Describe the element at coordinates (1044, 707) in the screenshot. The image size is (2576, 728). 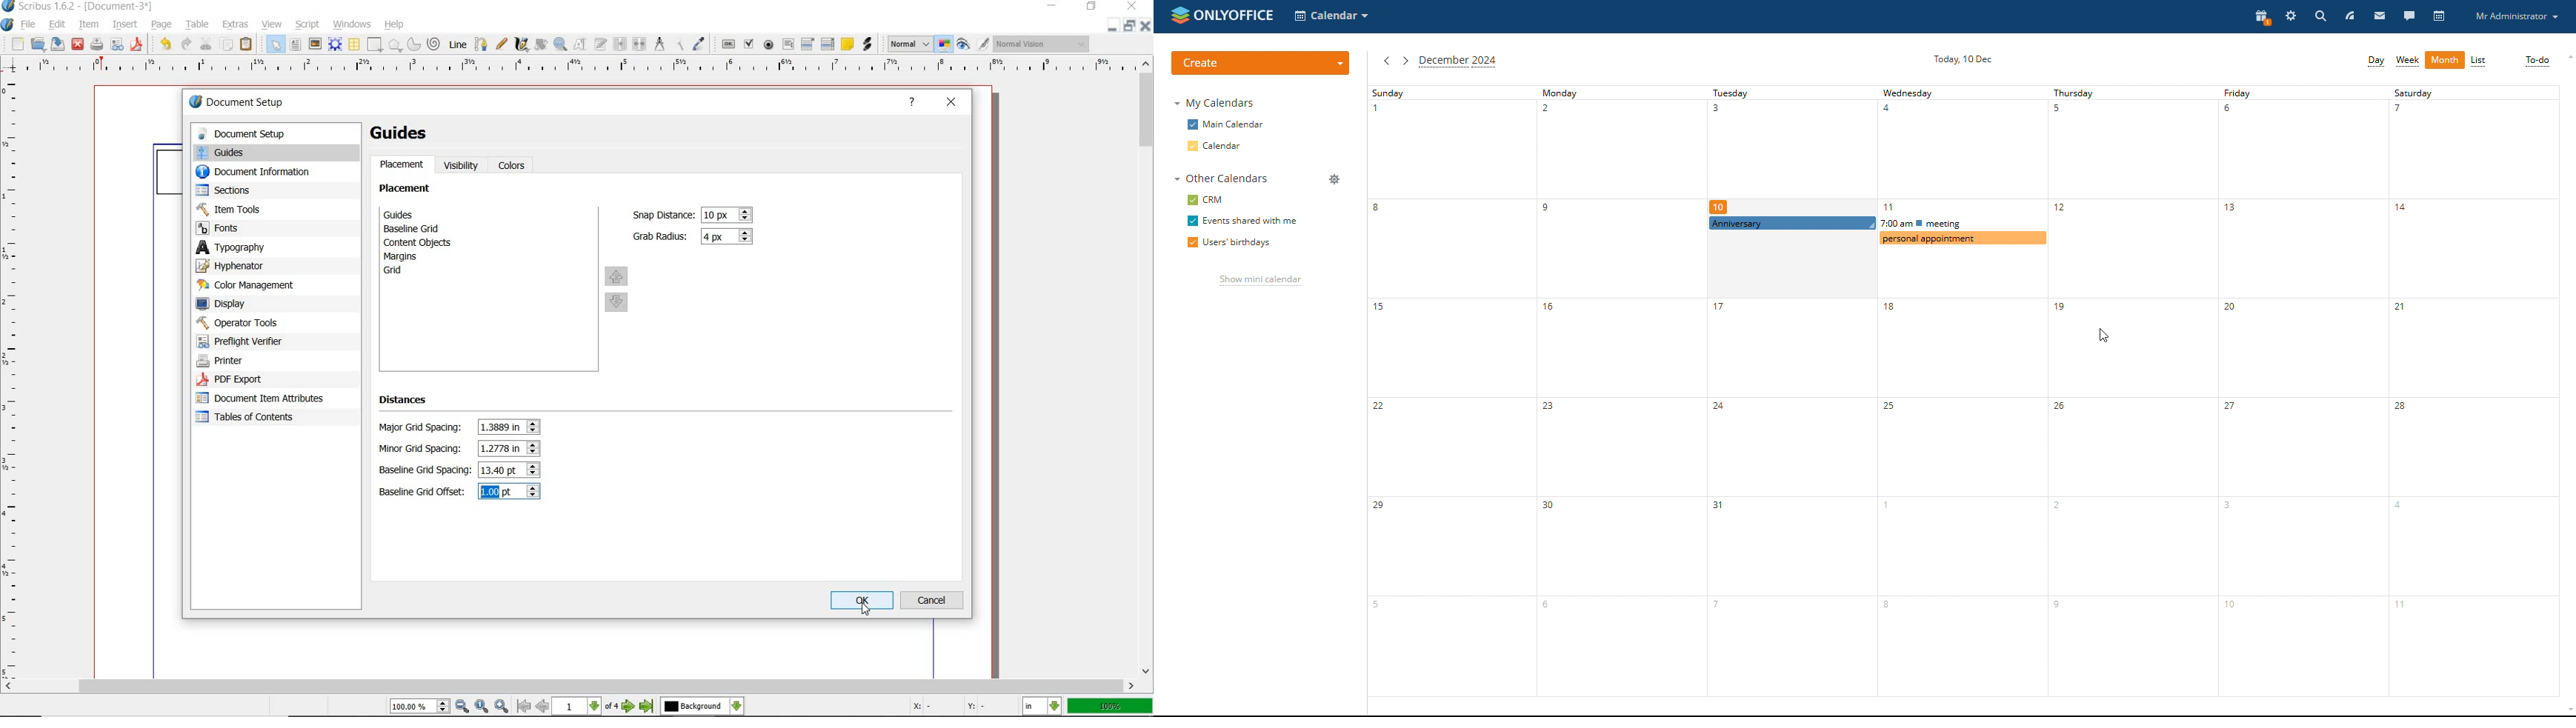
I see `select the current unit` at that location.